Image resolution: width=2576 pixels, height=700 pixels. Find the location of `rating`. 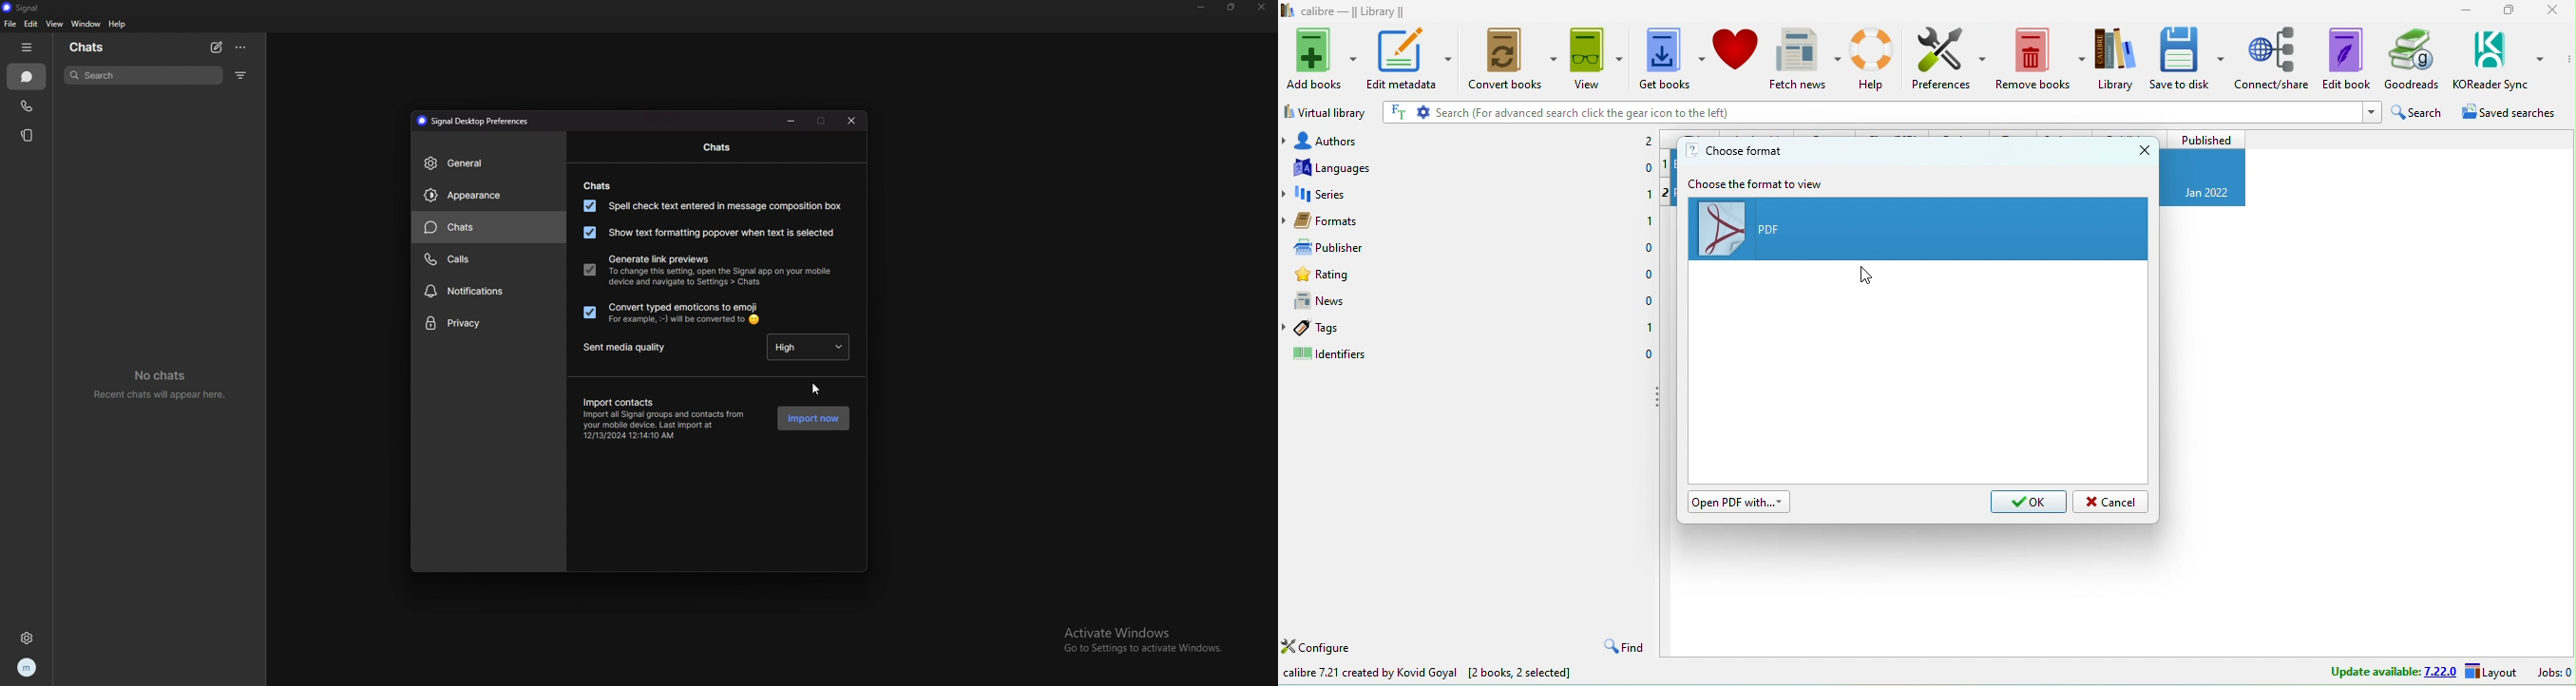

rating is located at coordinates (1353, 273).